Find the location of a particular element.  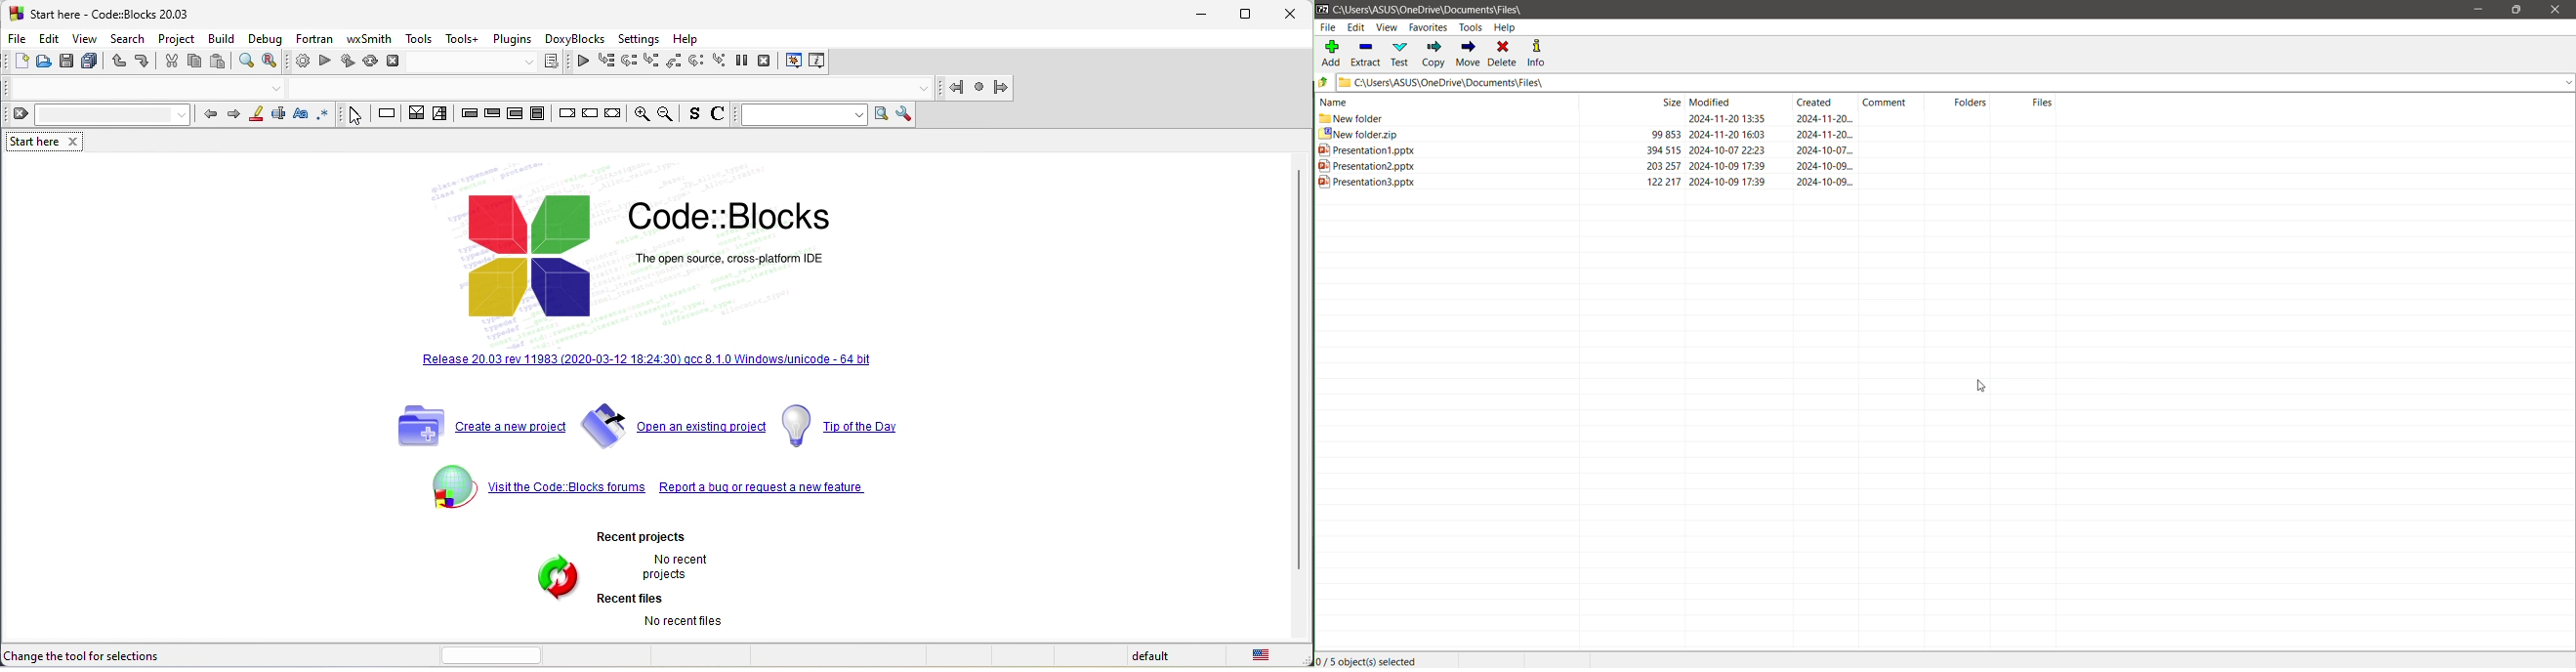

comment is located at coordinates (723, 115).